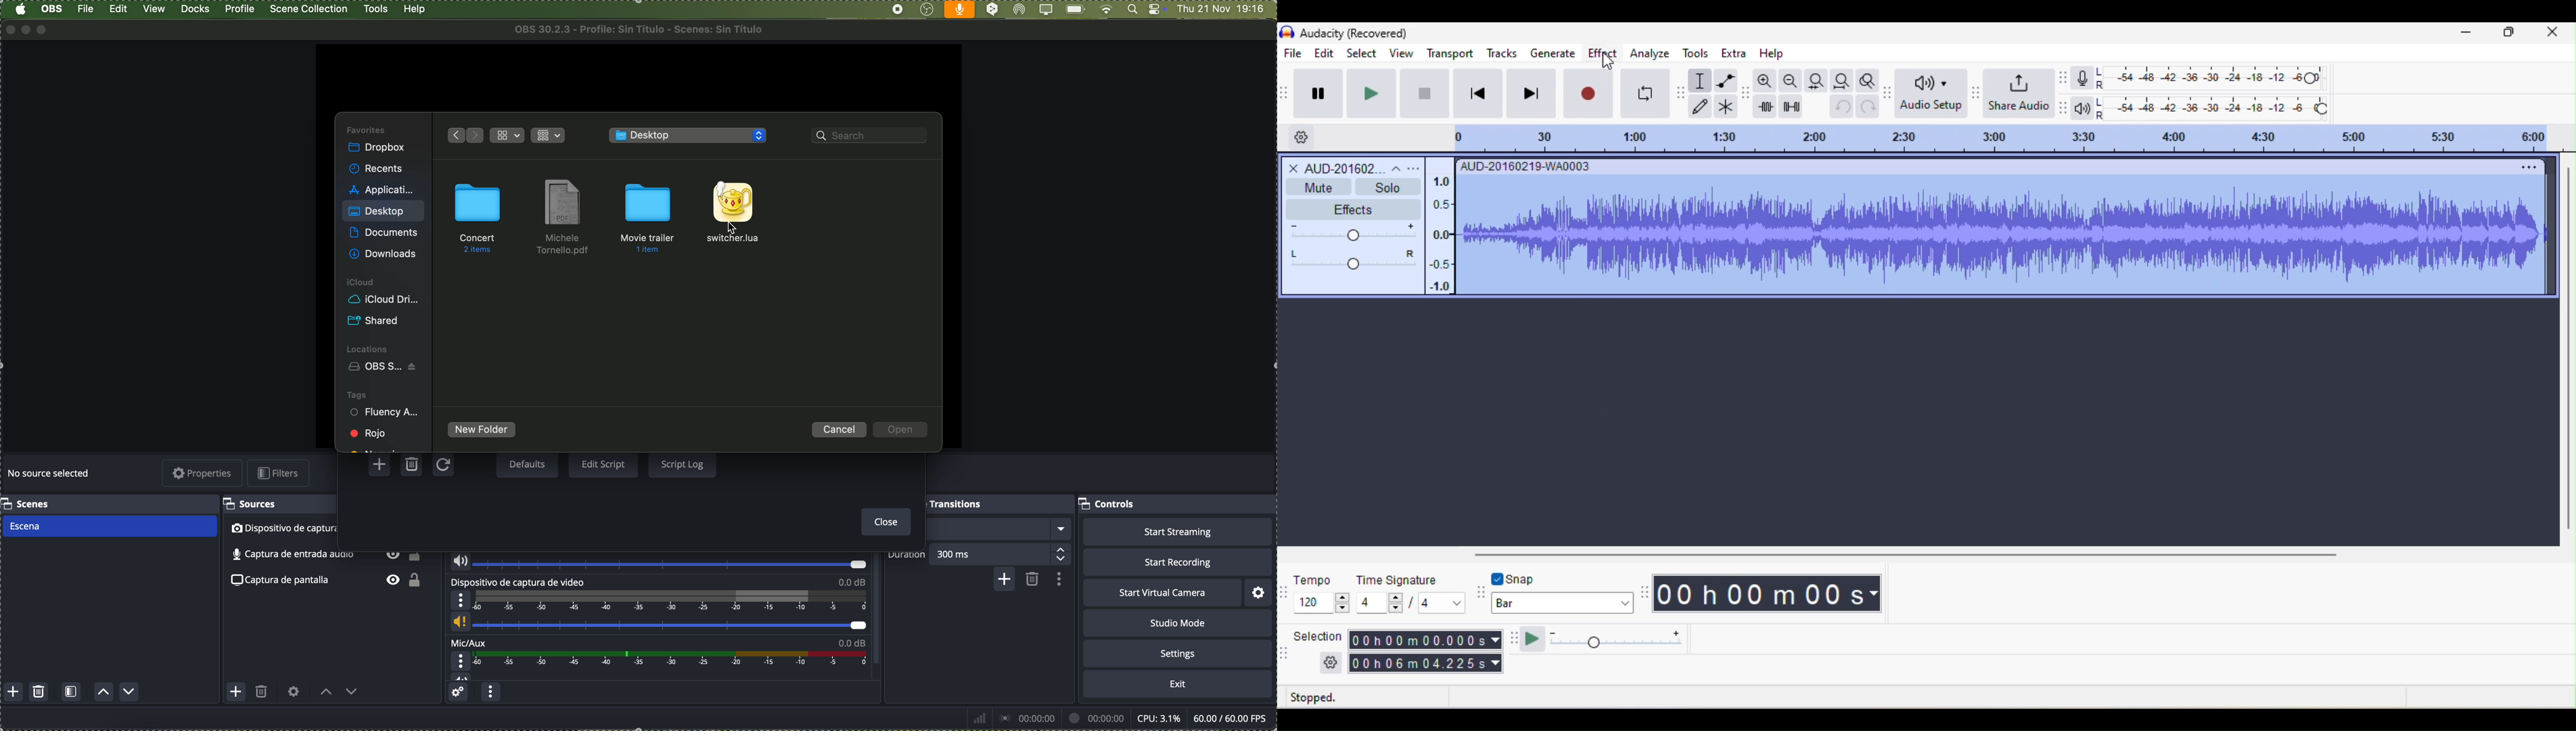  I want to click on yellow tag, so click(375, 448).